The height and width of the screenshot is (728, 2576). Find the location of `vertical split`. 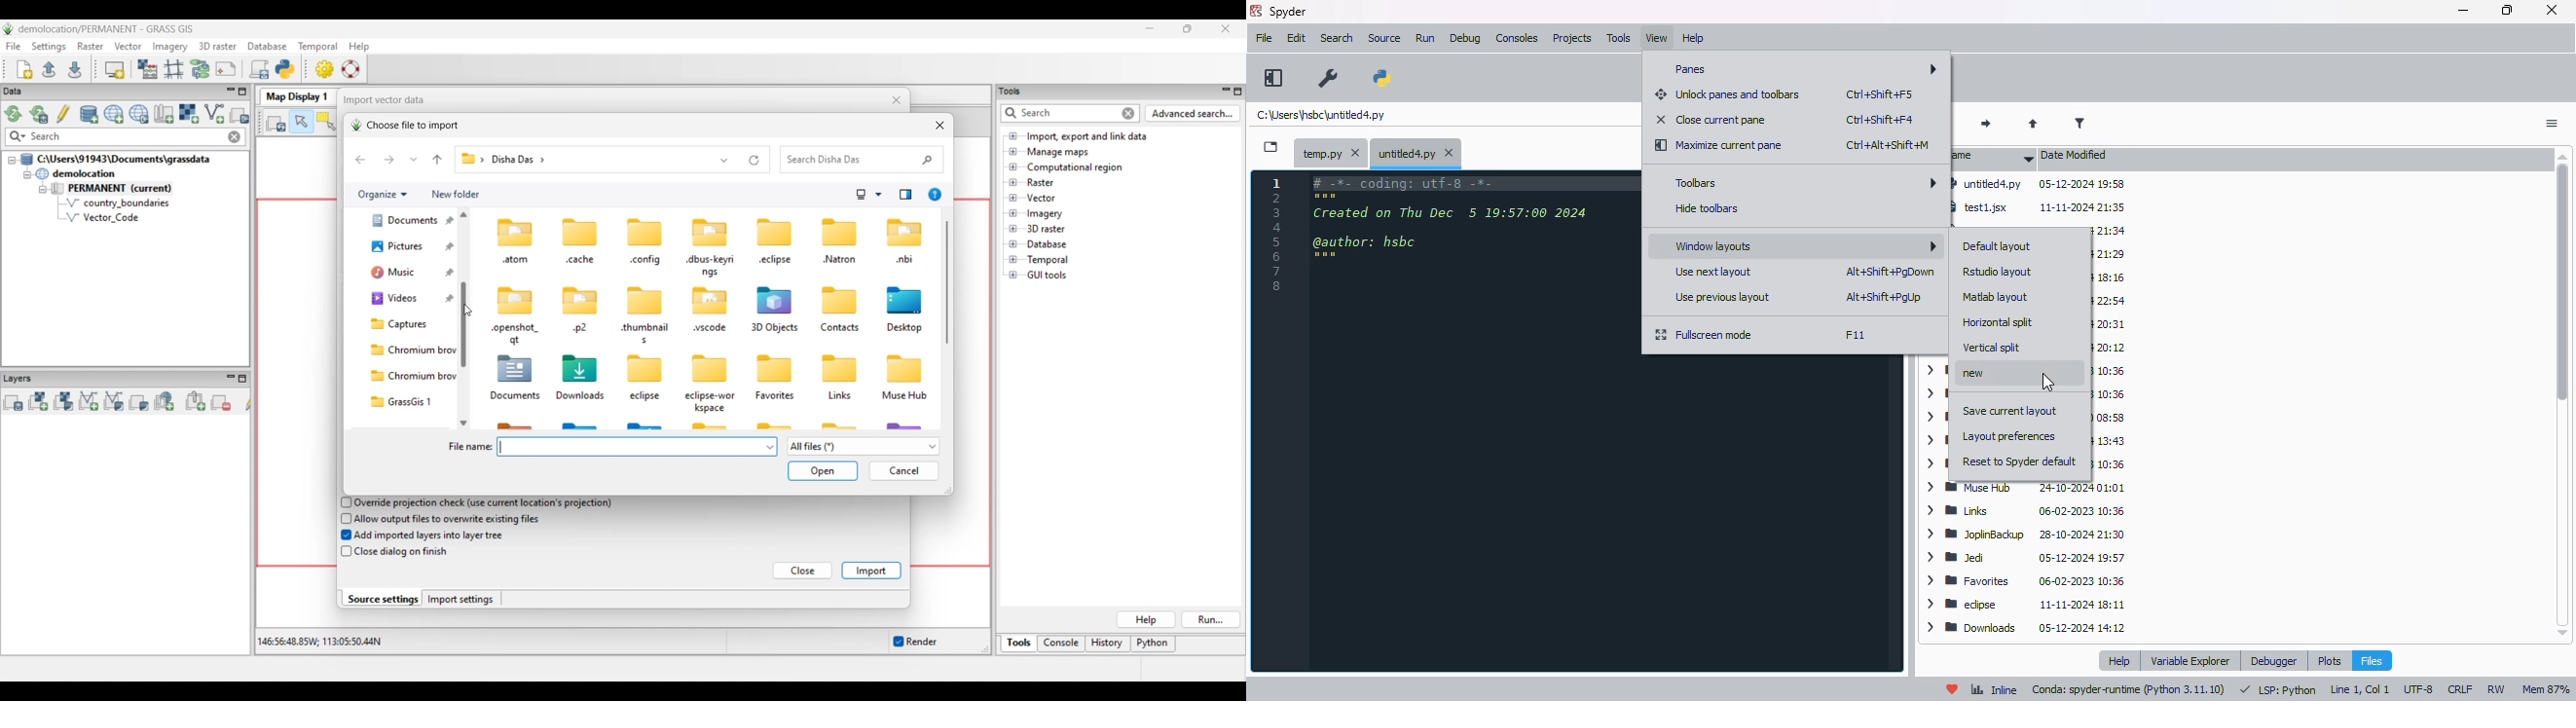

vertical split is located at coordinates (1992, 347).